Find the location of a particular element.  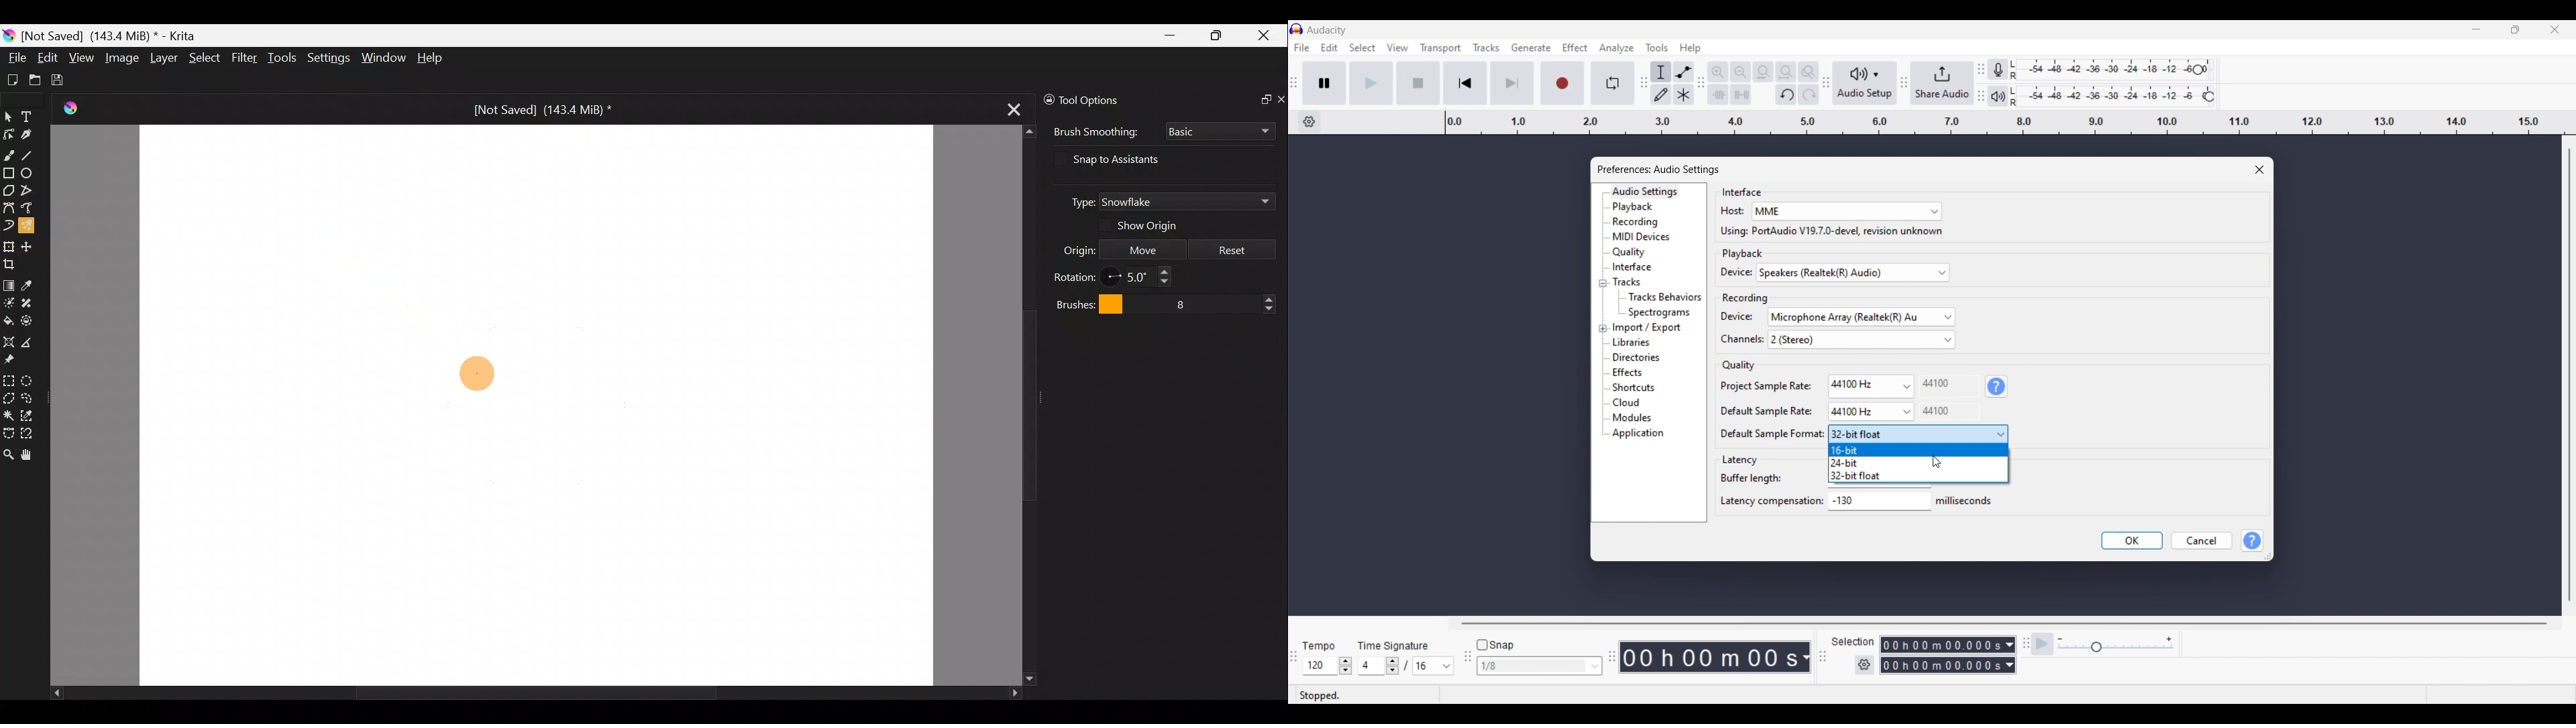

Spectrograms is located at coordinates (1666, 312).